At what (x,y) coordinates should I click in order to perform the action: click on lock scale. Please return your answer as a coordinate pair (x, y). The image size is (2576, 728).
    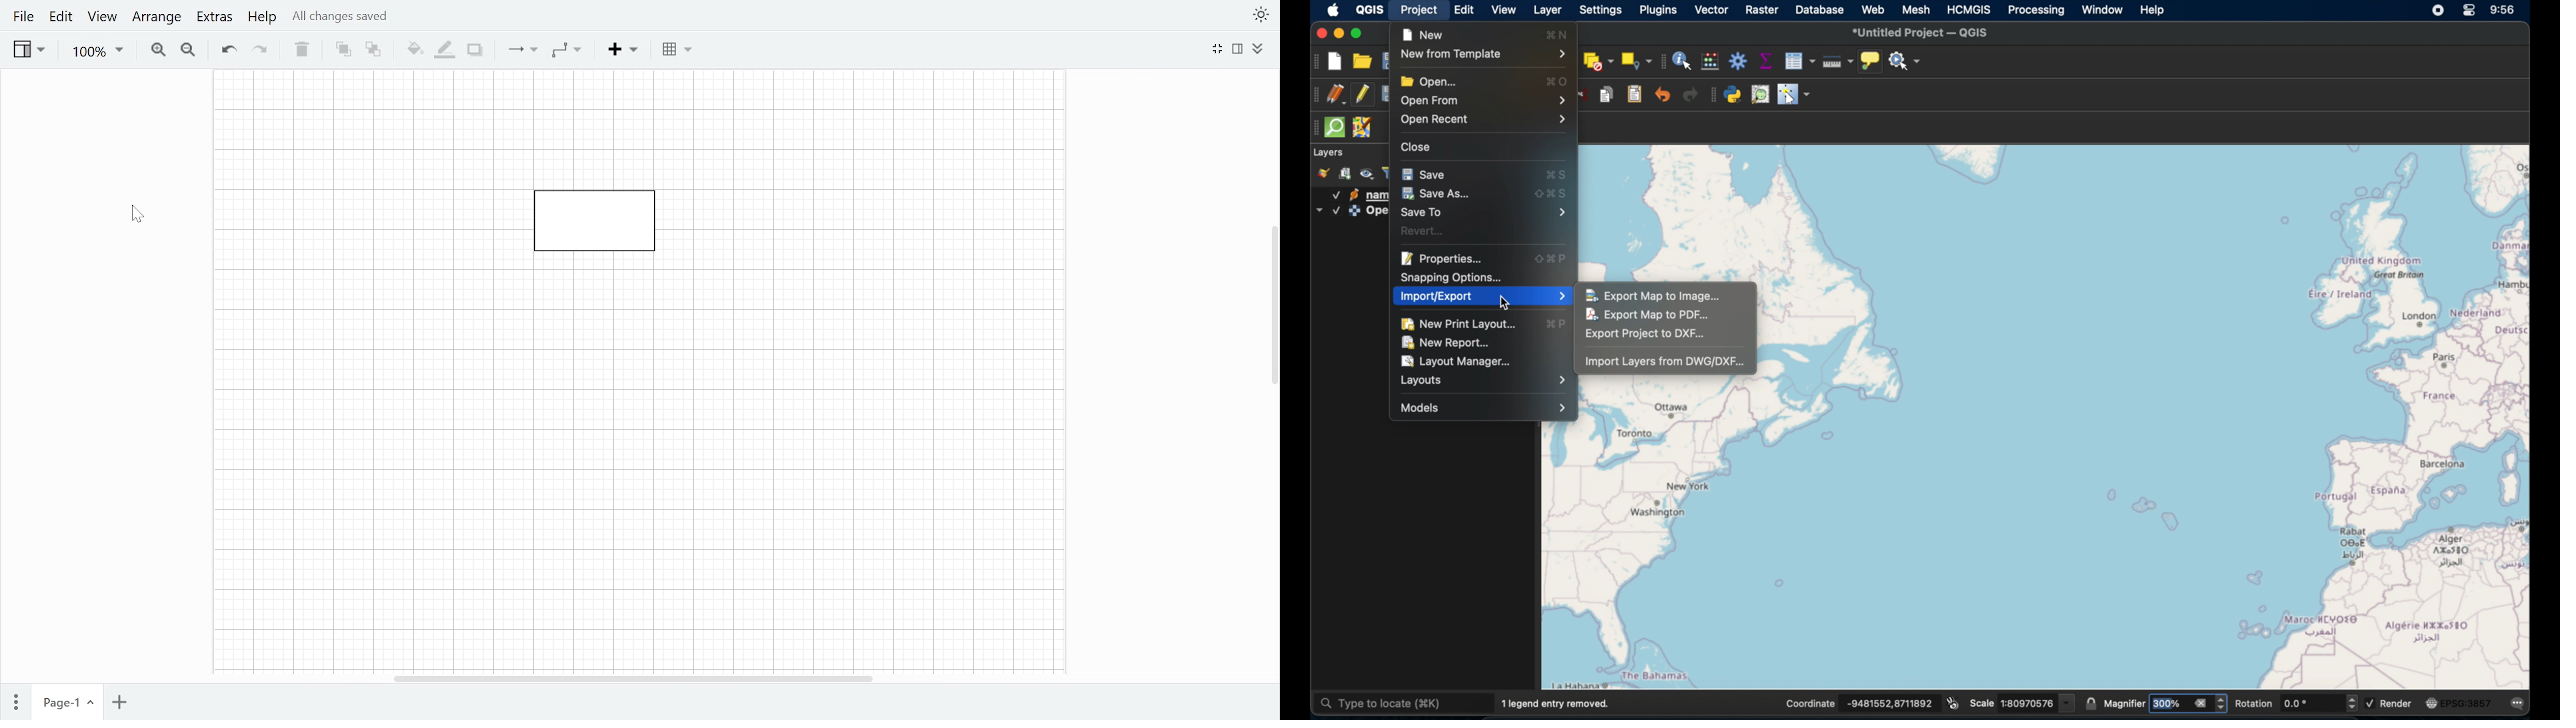
    Looking at the image, I should click on (2093, 705).